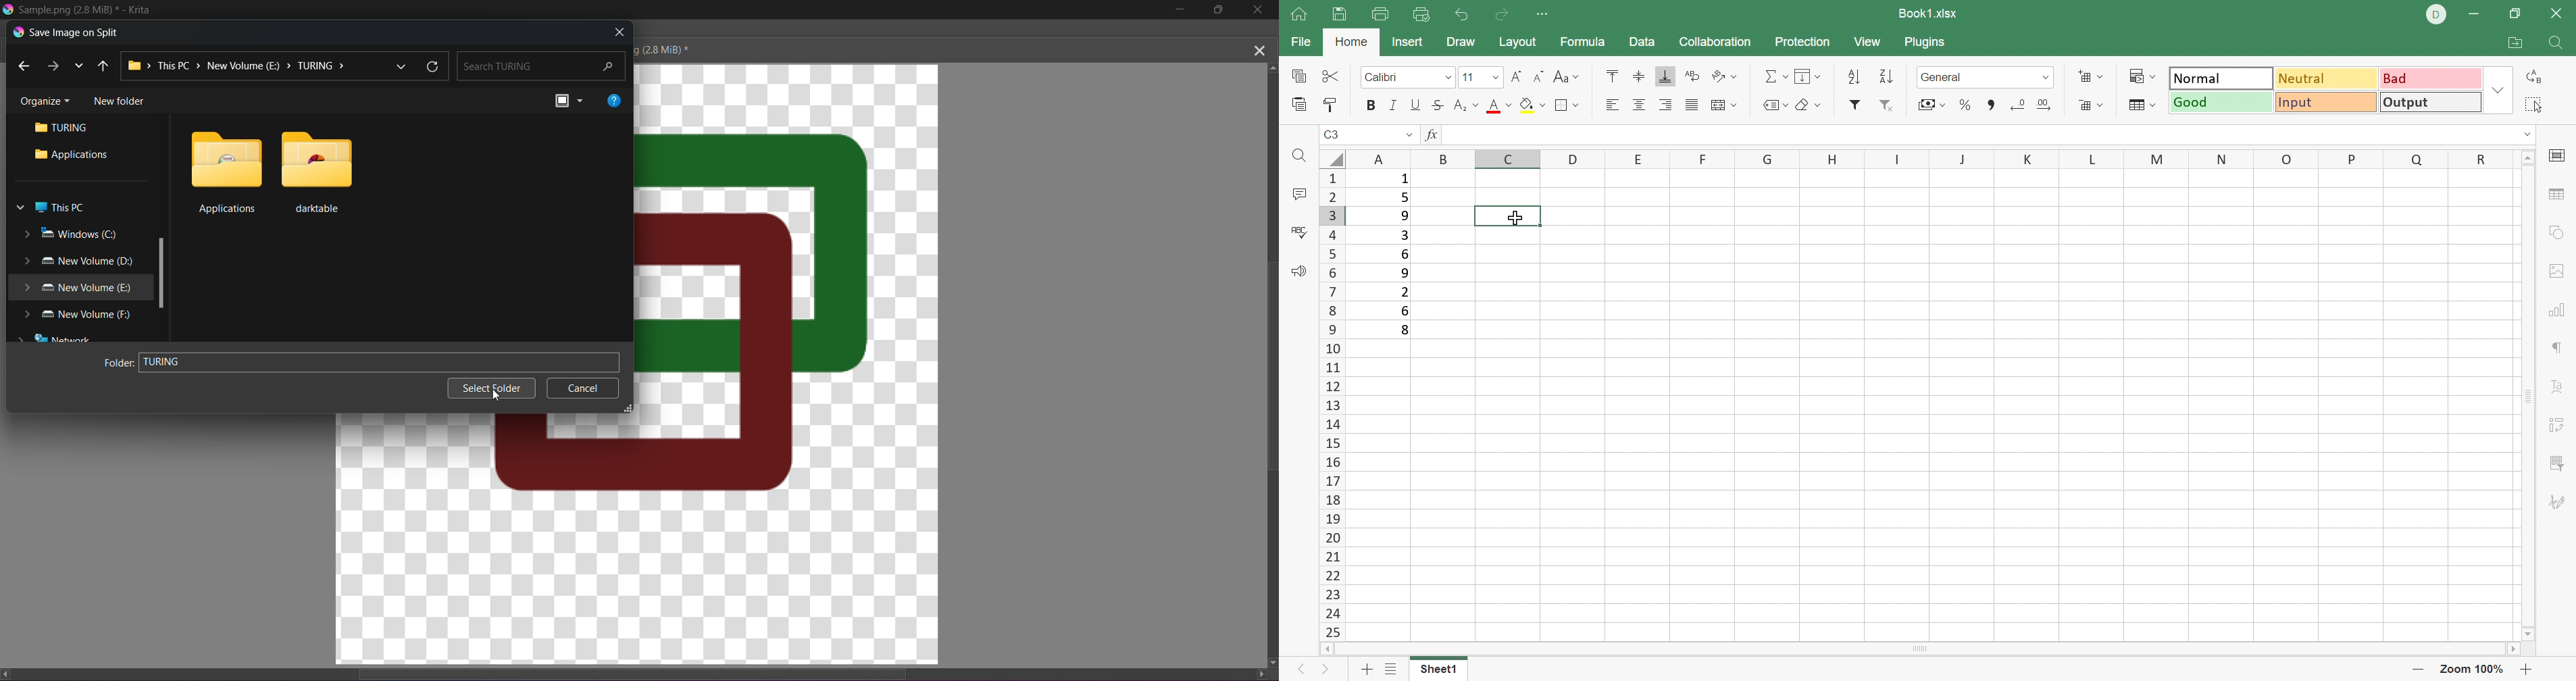 The height and width of the screenshot is (700, 2576). I want to click on fx, so click(1432, 133).